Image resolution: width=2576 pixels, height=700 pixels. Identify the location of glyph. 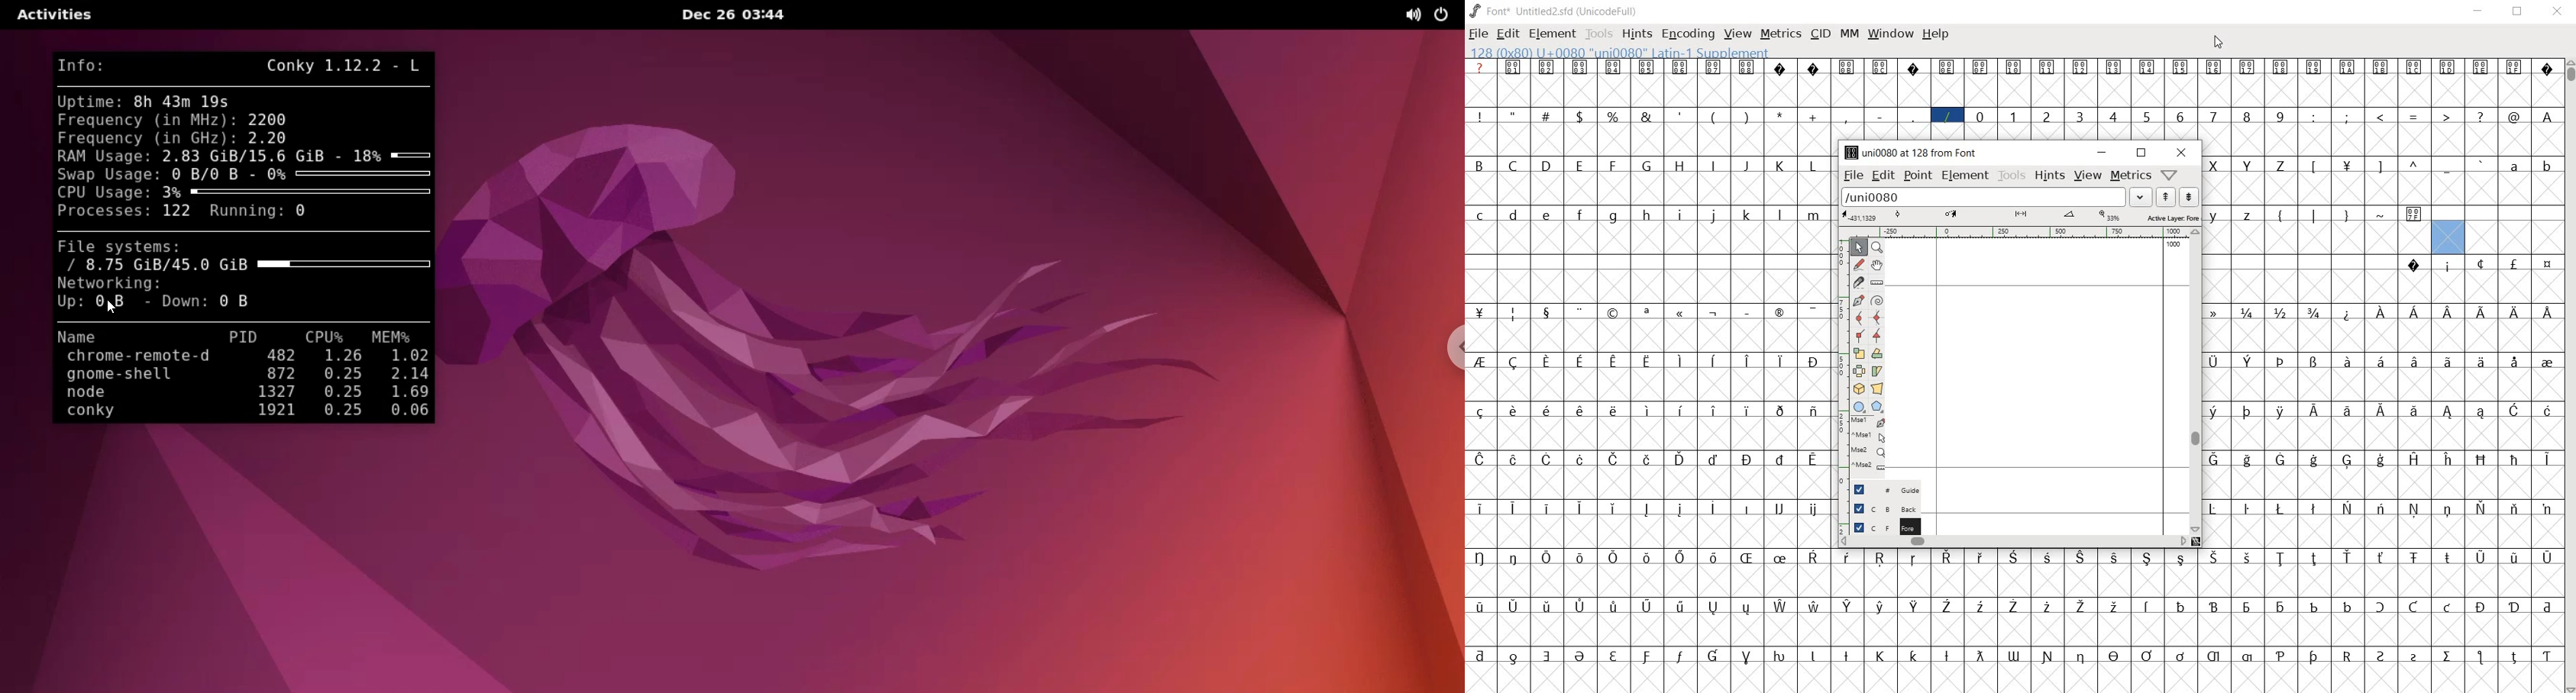
(2482, 67).